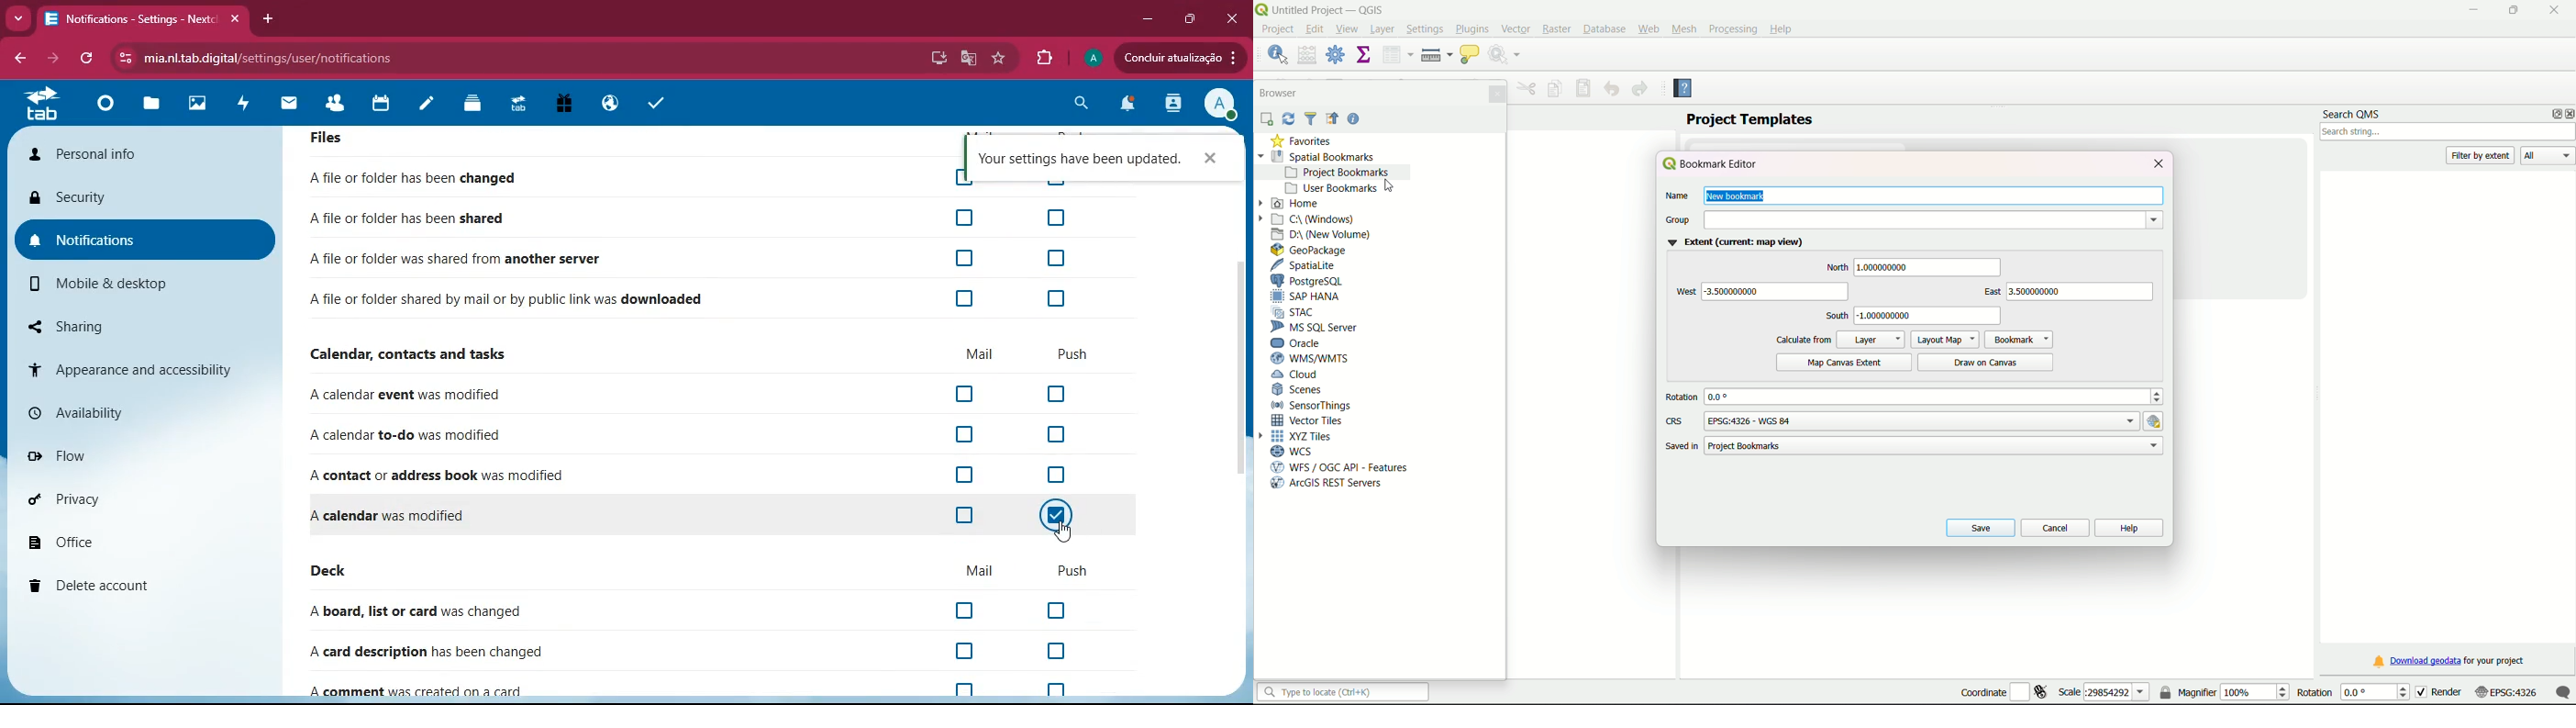  I want to click on open attribute table, so click(1396, 55).